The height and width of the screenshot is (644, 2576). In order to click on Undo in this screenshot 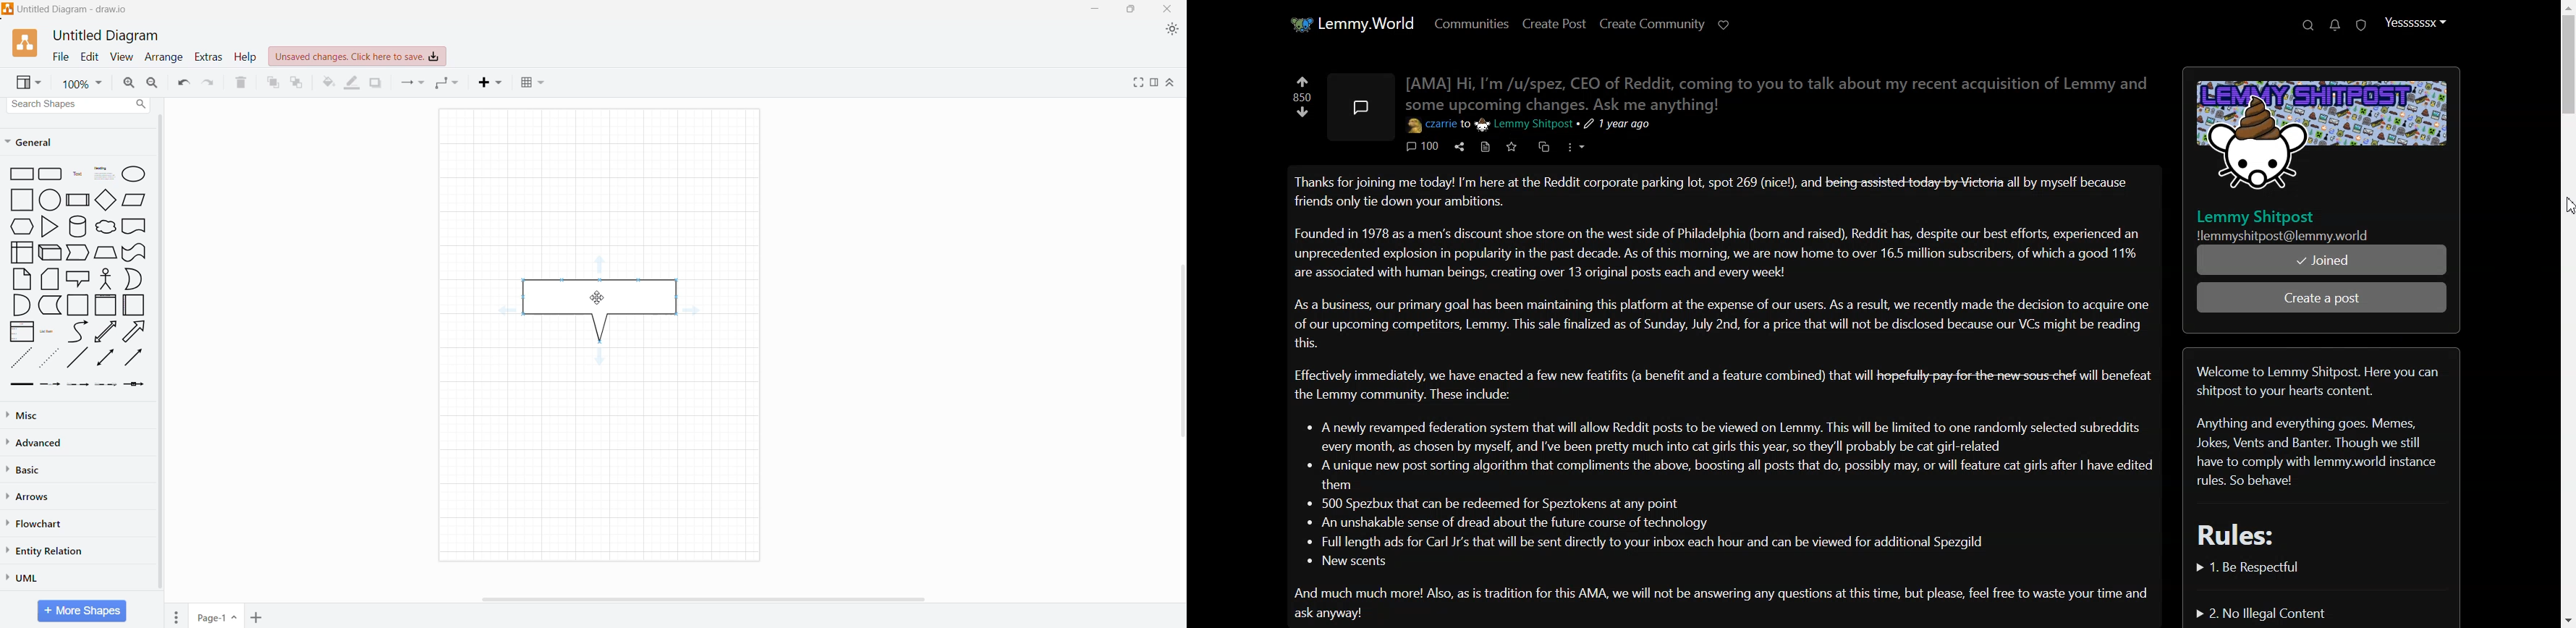, I will do `click(184, 83)`.